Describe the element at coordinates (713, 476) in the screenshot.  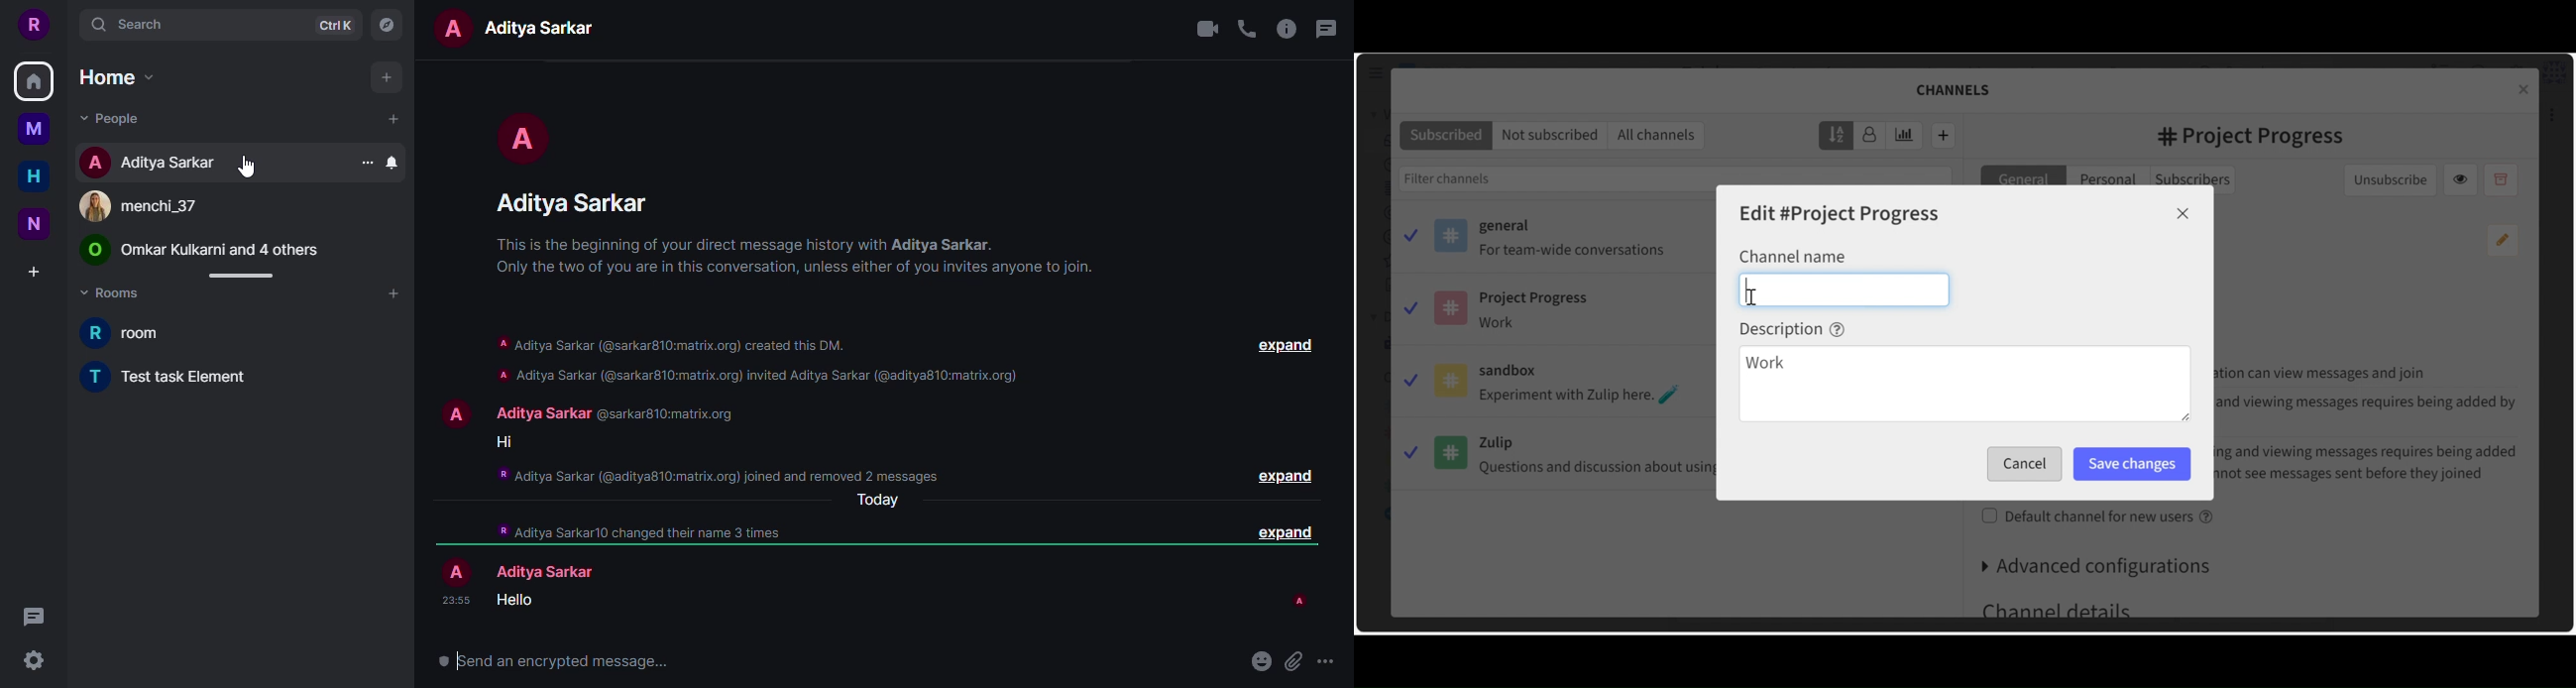
I see `Aditya Sarkar (@aditya810:matrix.org) joined and removed 2 messages` at that location.